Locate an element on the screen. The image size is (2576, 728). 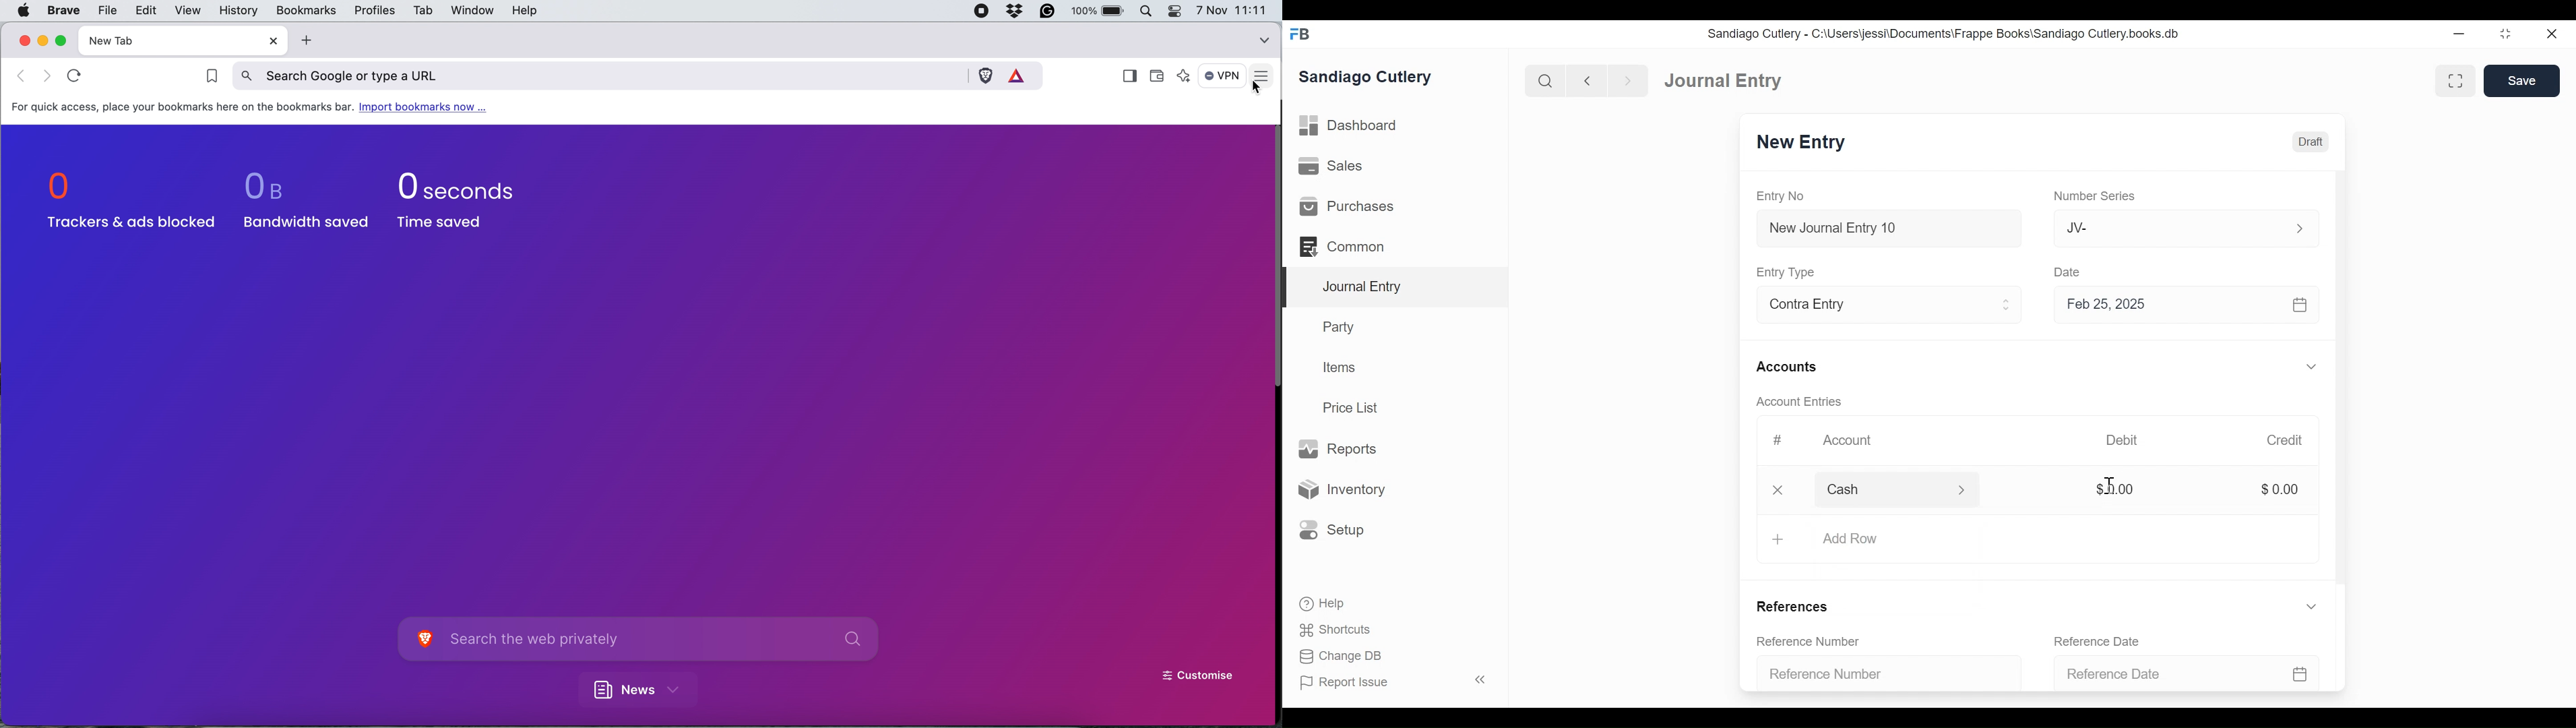
Expand is located at coordinates (2299, 227).